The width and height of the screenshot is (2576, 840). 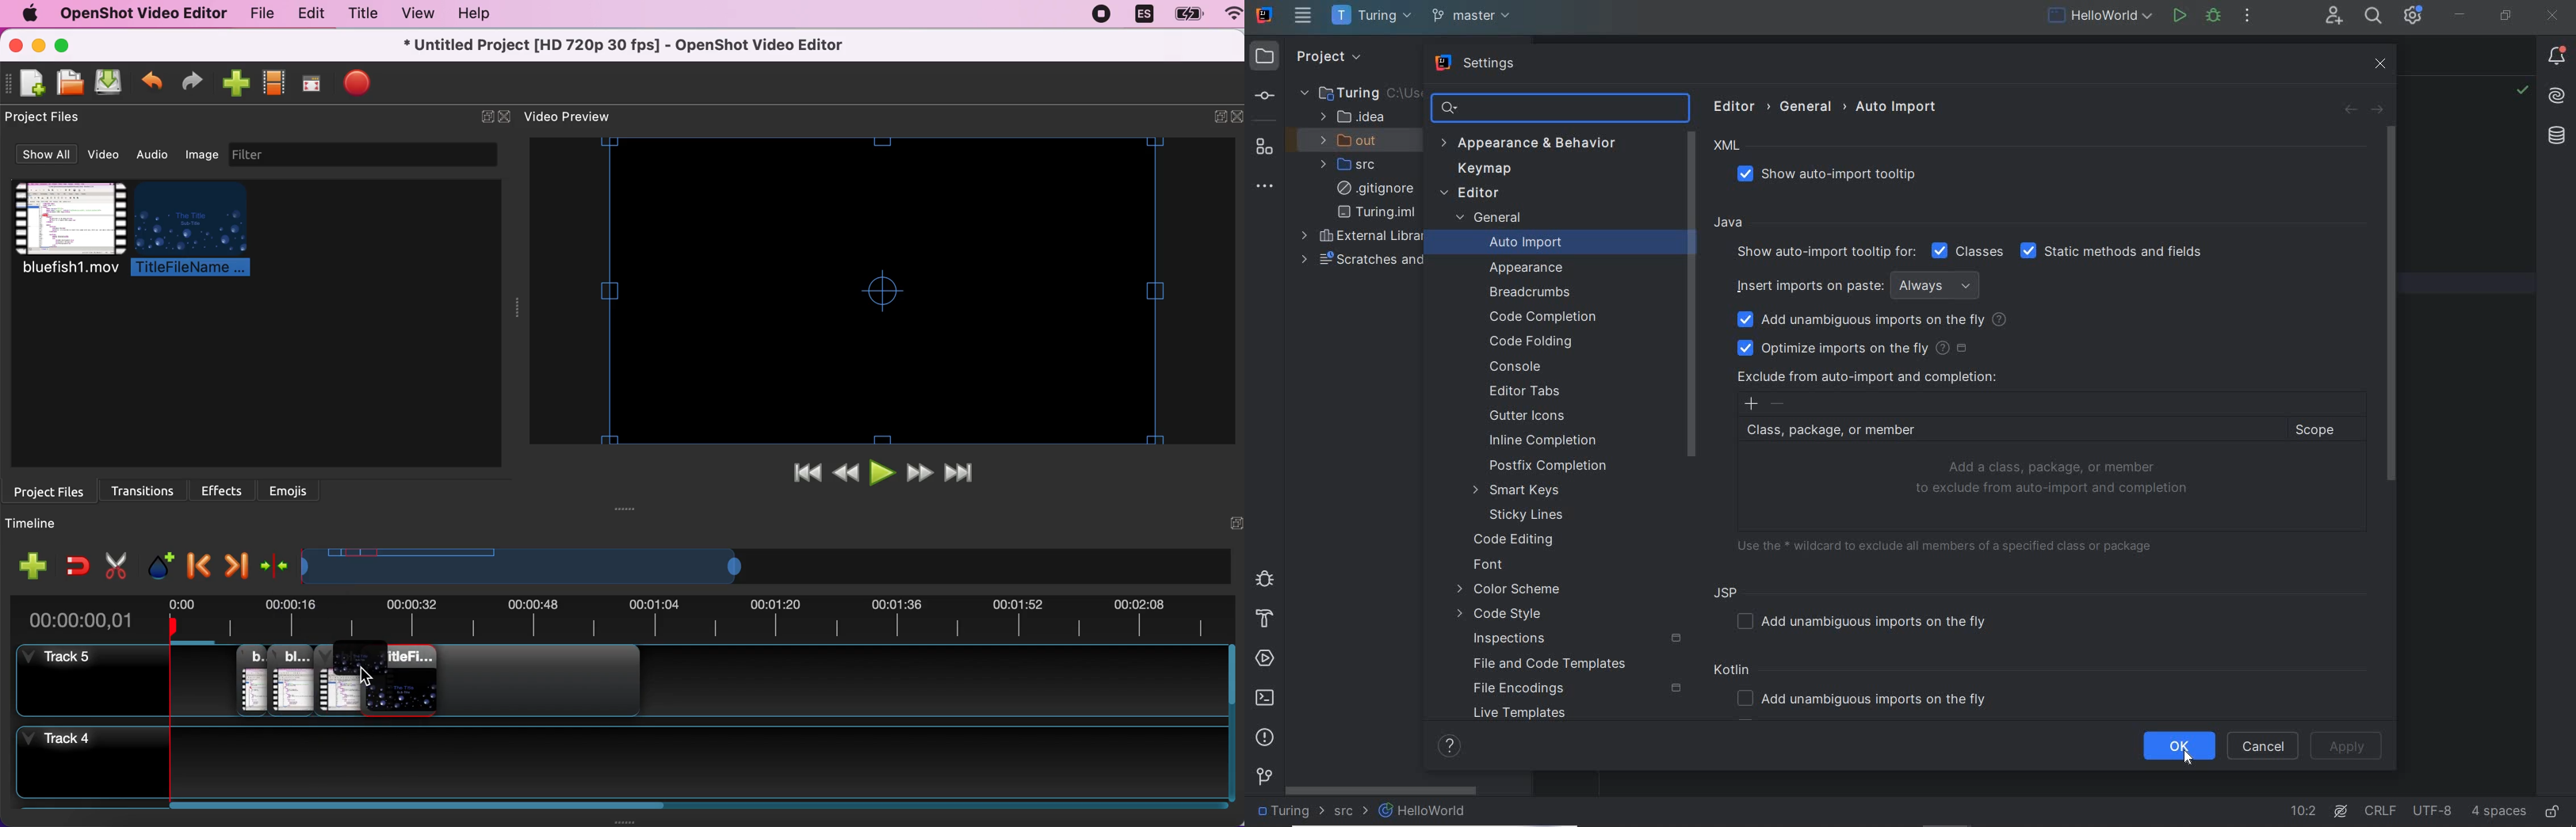 I want to click on git branch: master, so click(x=1473, y=17).